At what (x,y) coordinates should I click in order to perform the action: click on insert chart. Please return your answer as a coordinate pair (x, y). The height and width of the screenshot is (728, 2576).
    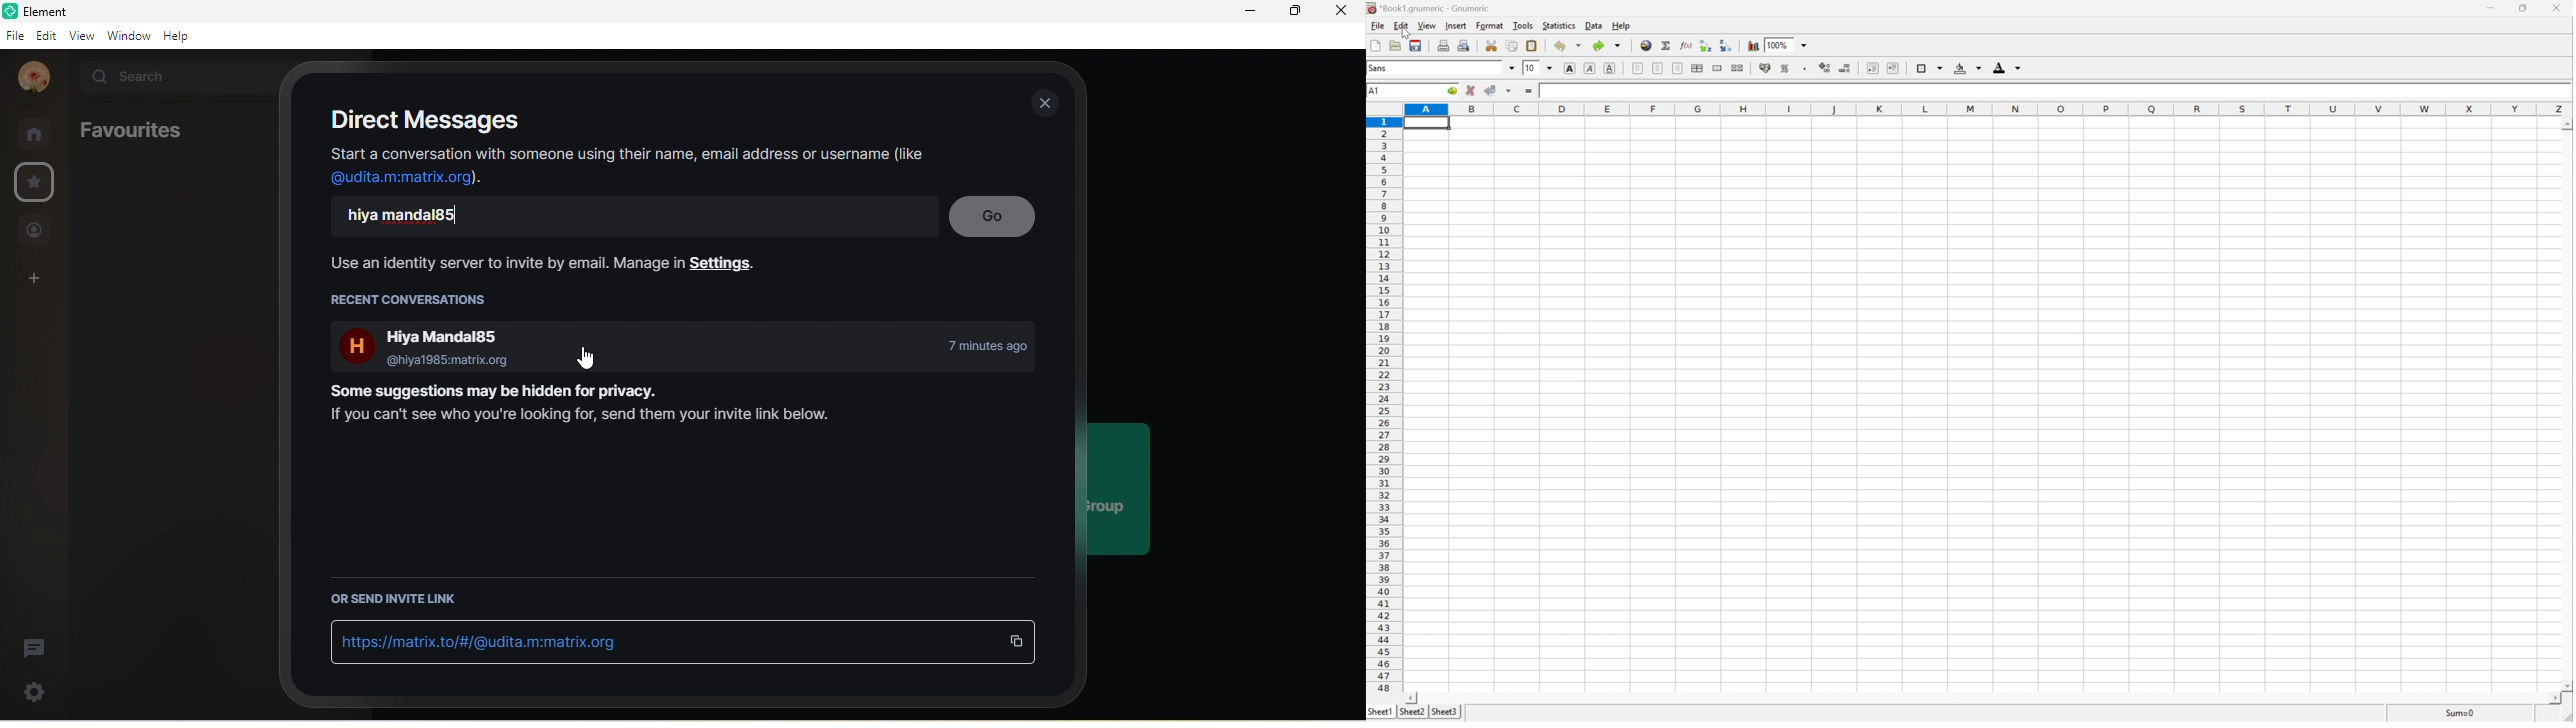
    Looking at the image, I should click on (1753, 45).